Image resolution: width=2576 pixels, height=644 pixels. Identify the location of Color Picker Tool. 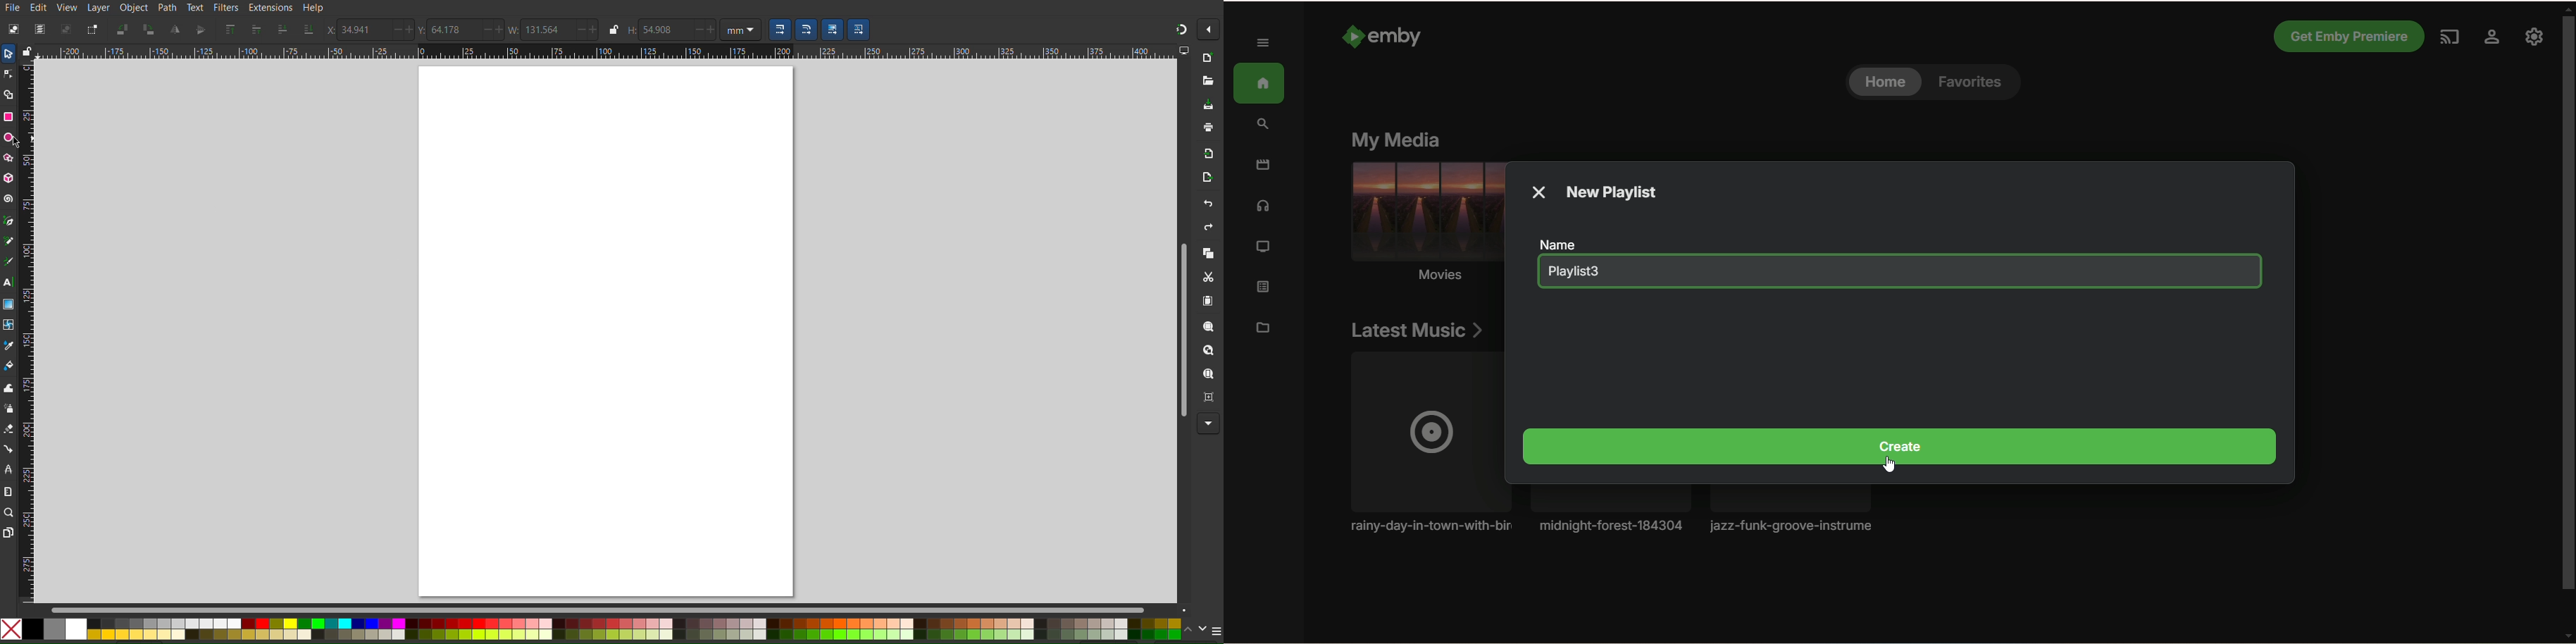
(9, 346).